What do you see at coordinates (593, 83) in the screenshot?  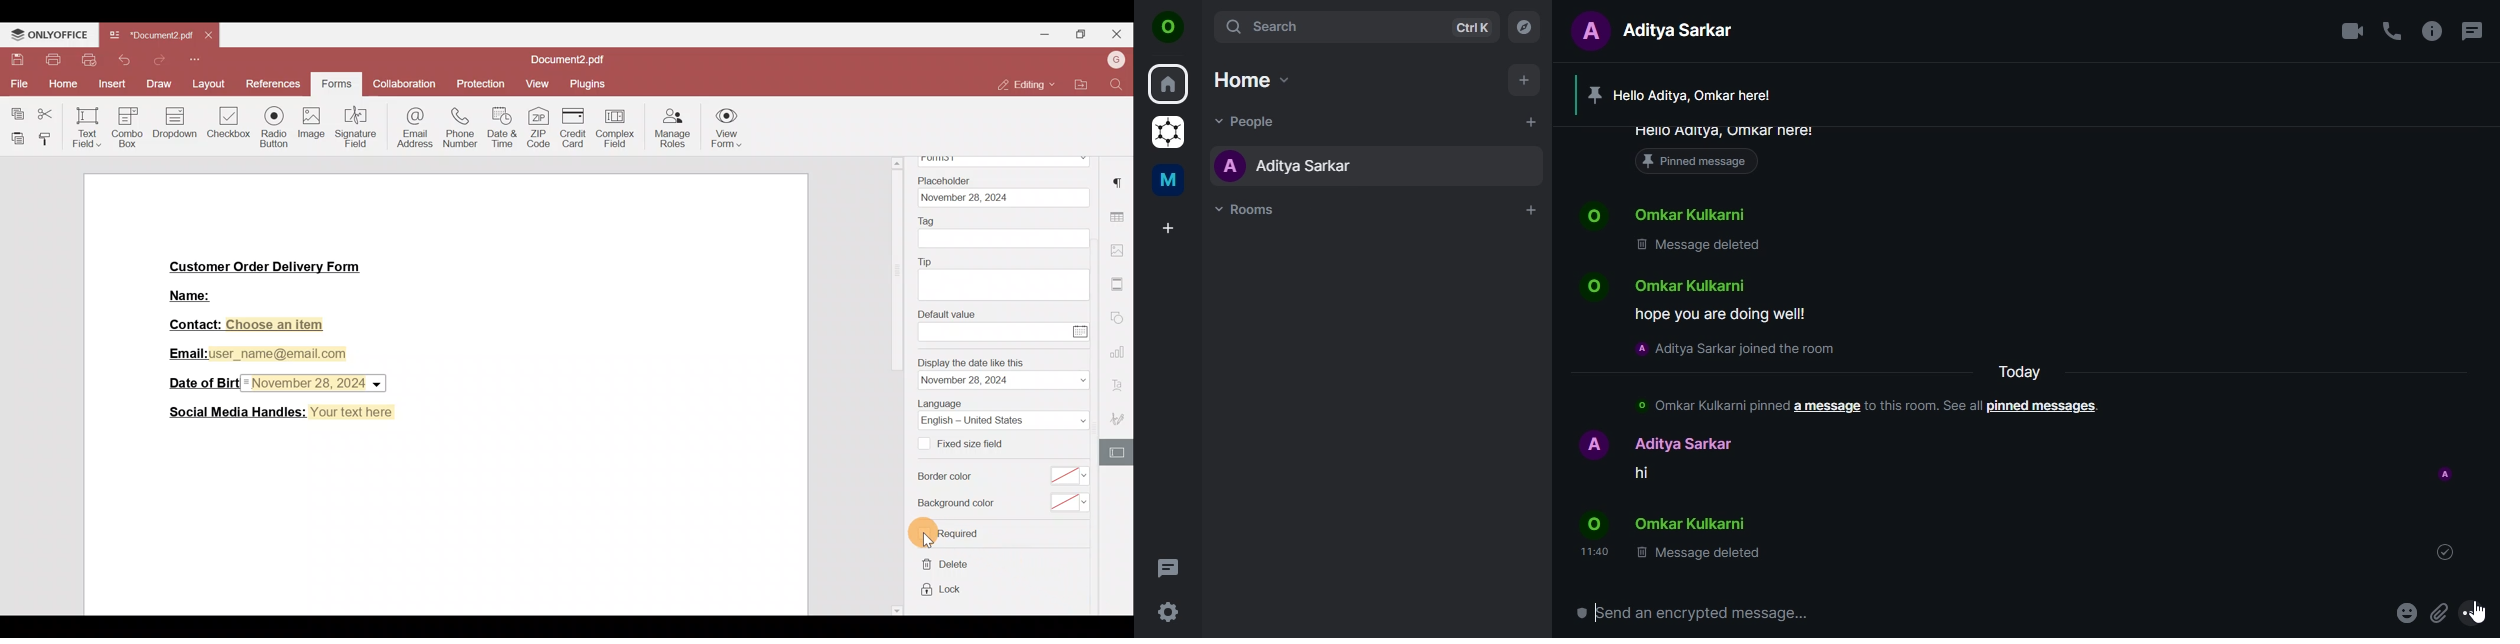 I see `Plugins` at bounding box center [593, 83].